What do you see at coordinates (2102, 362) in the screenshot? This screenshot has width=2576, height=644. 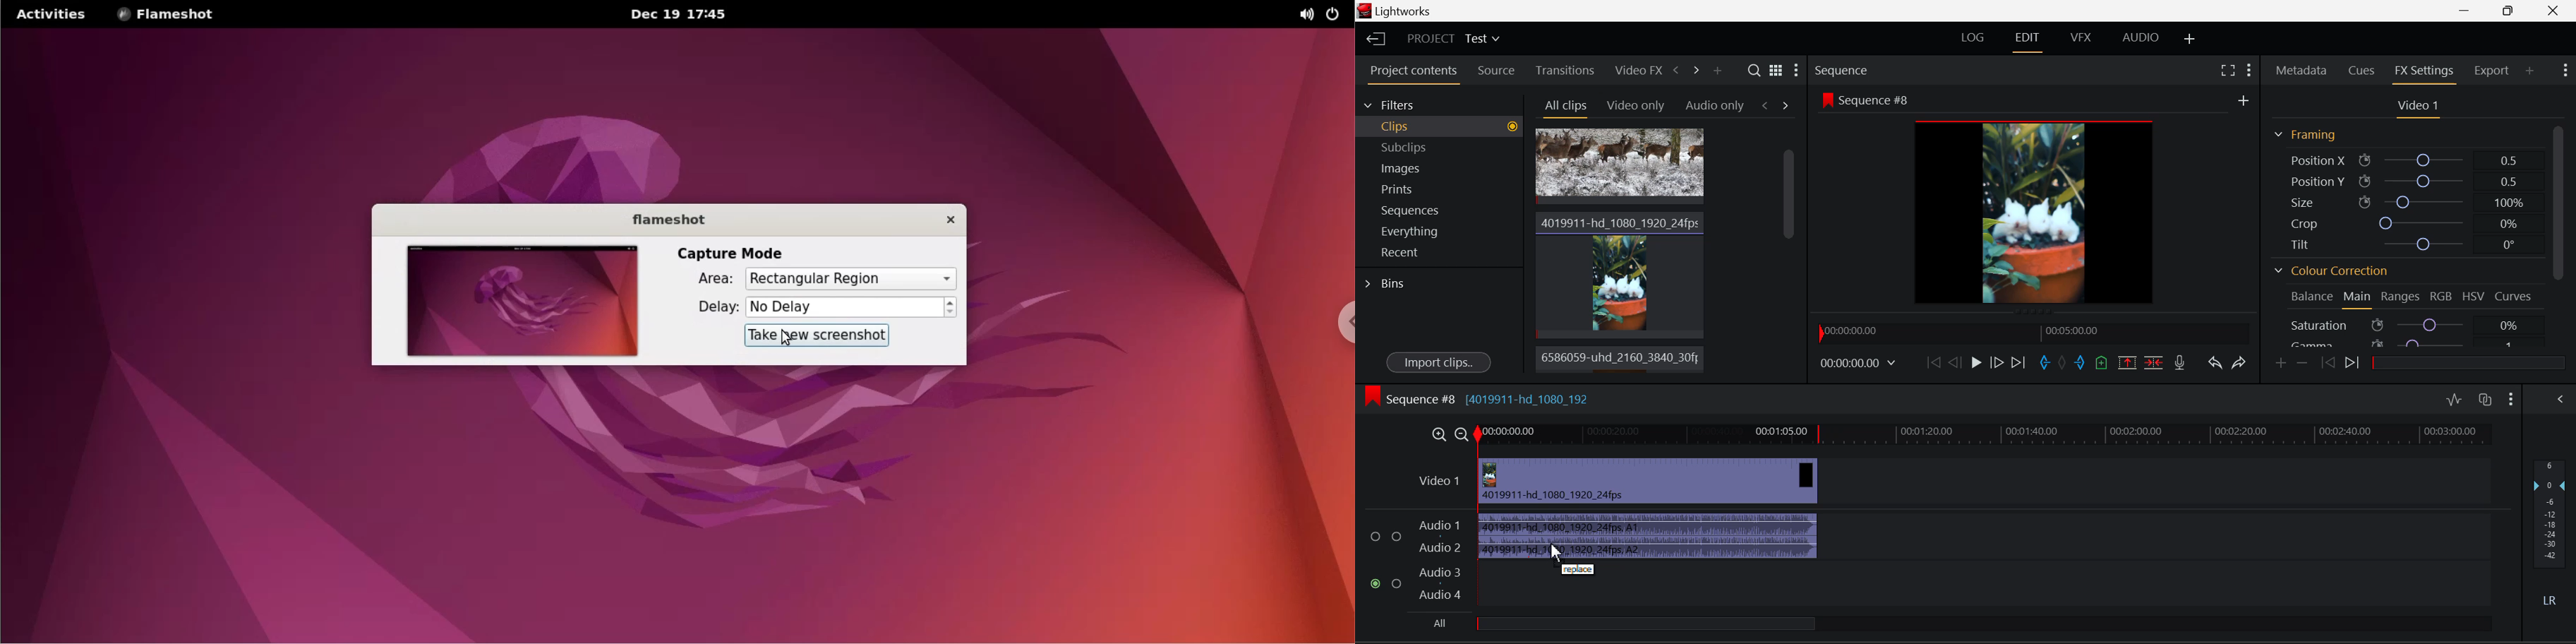 I see `Mark Cue` at bounding box center [2102, 362].